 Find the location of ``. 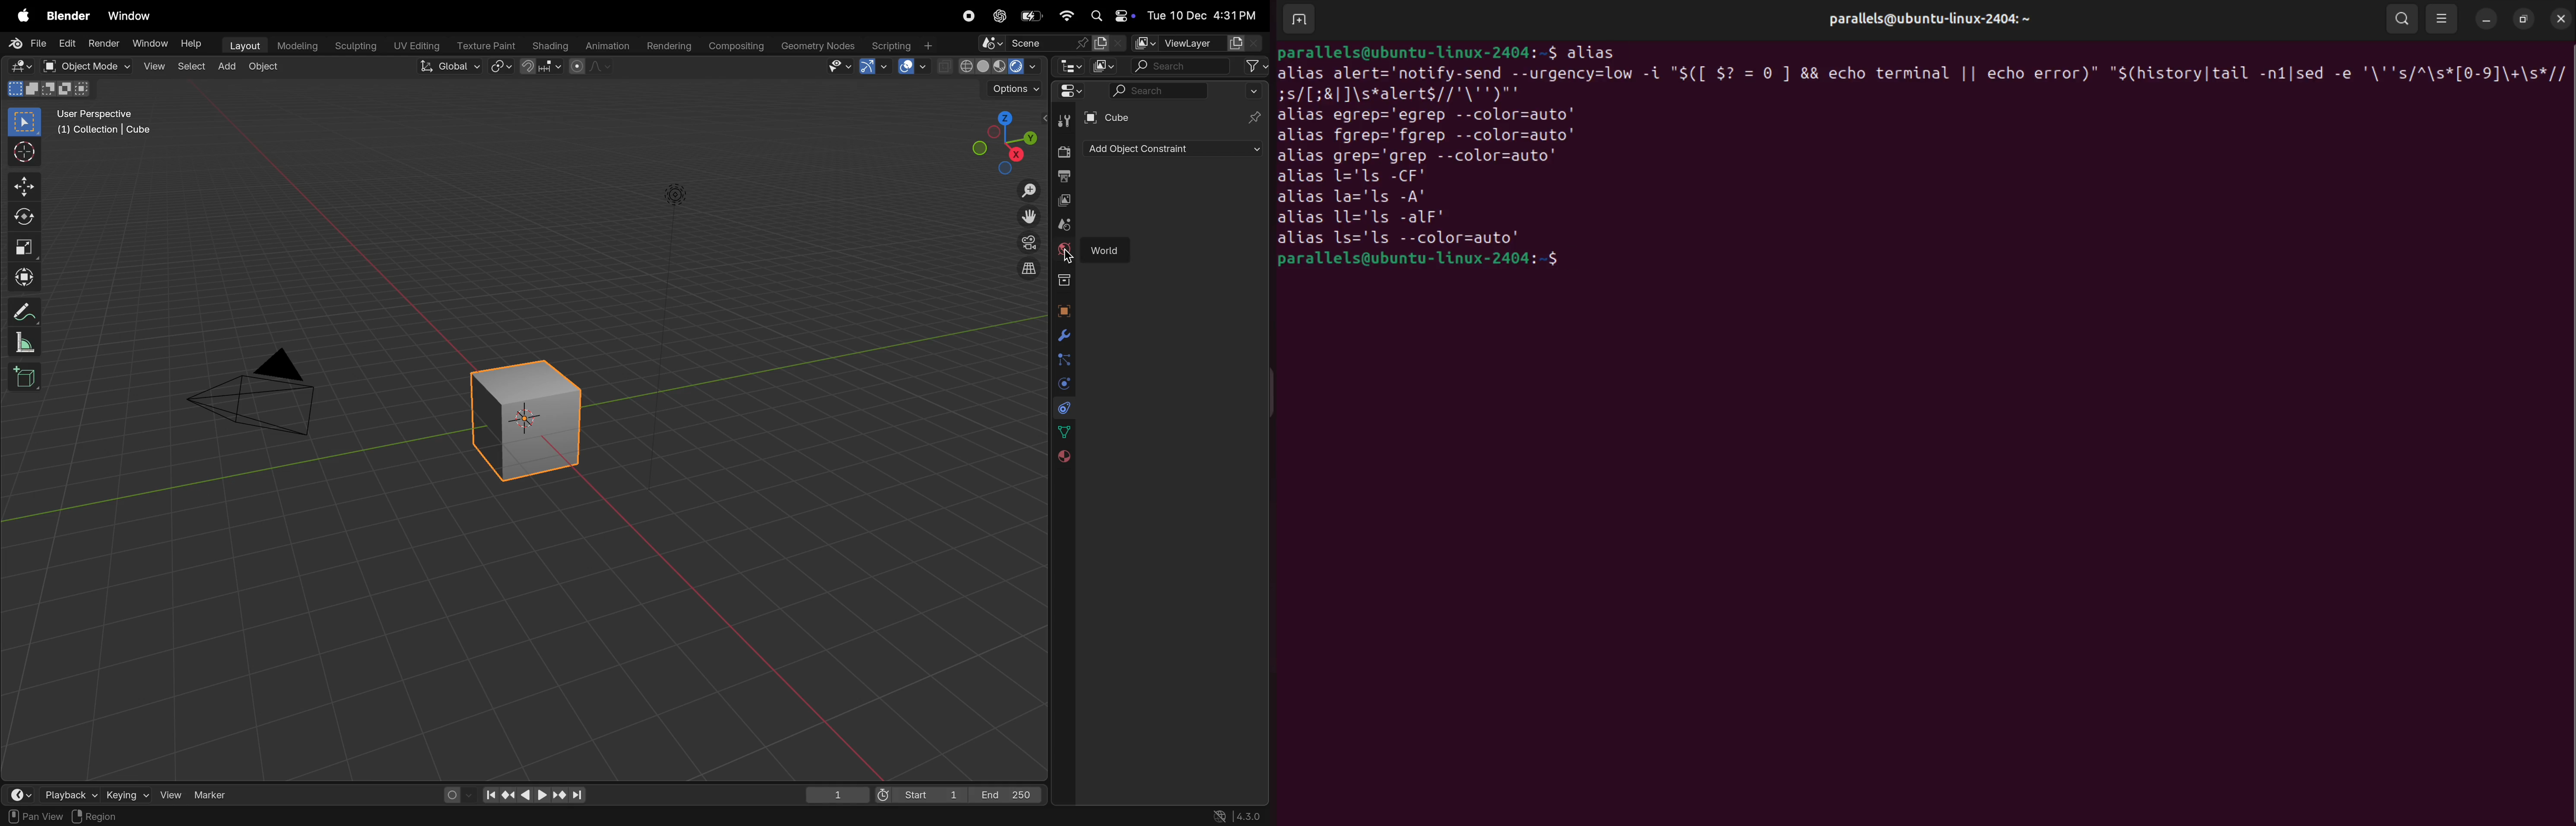

 is located at coordinates (1188, 91).